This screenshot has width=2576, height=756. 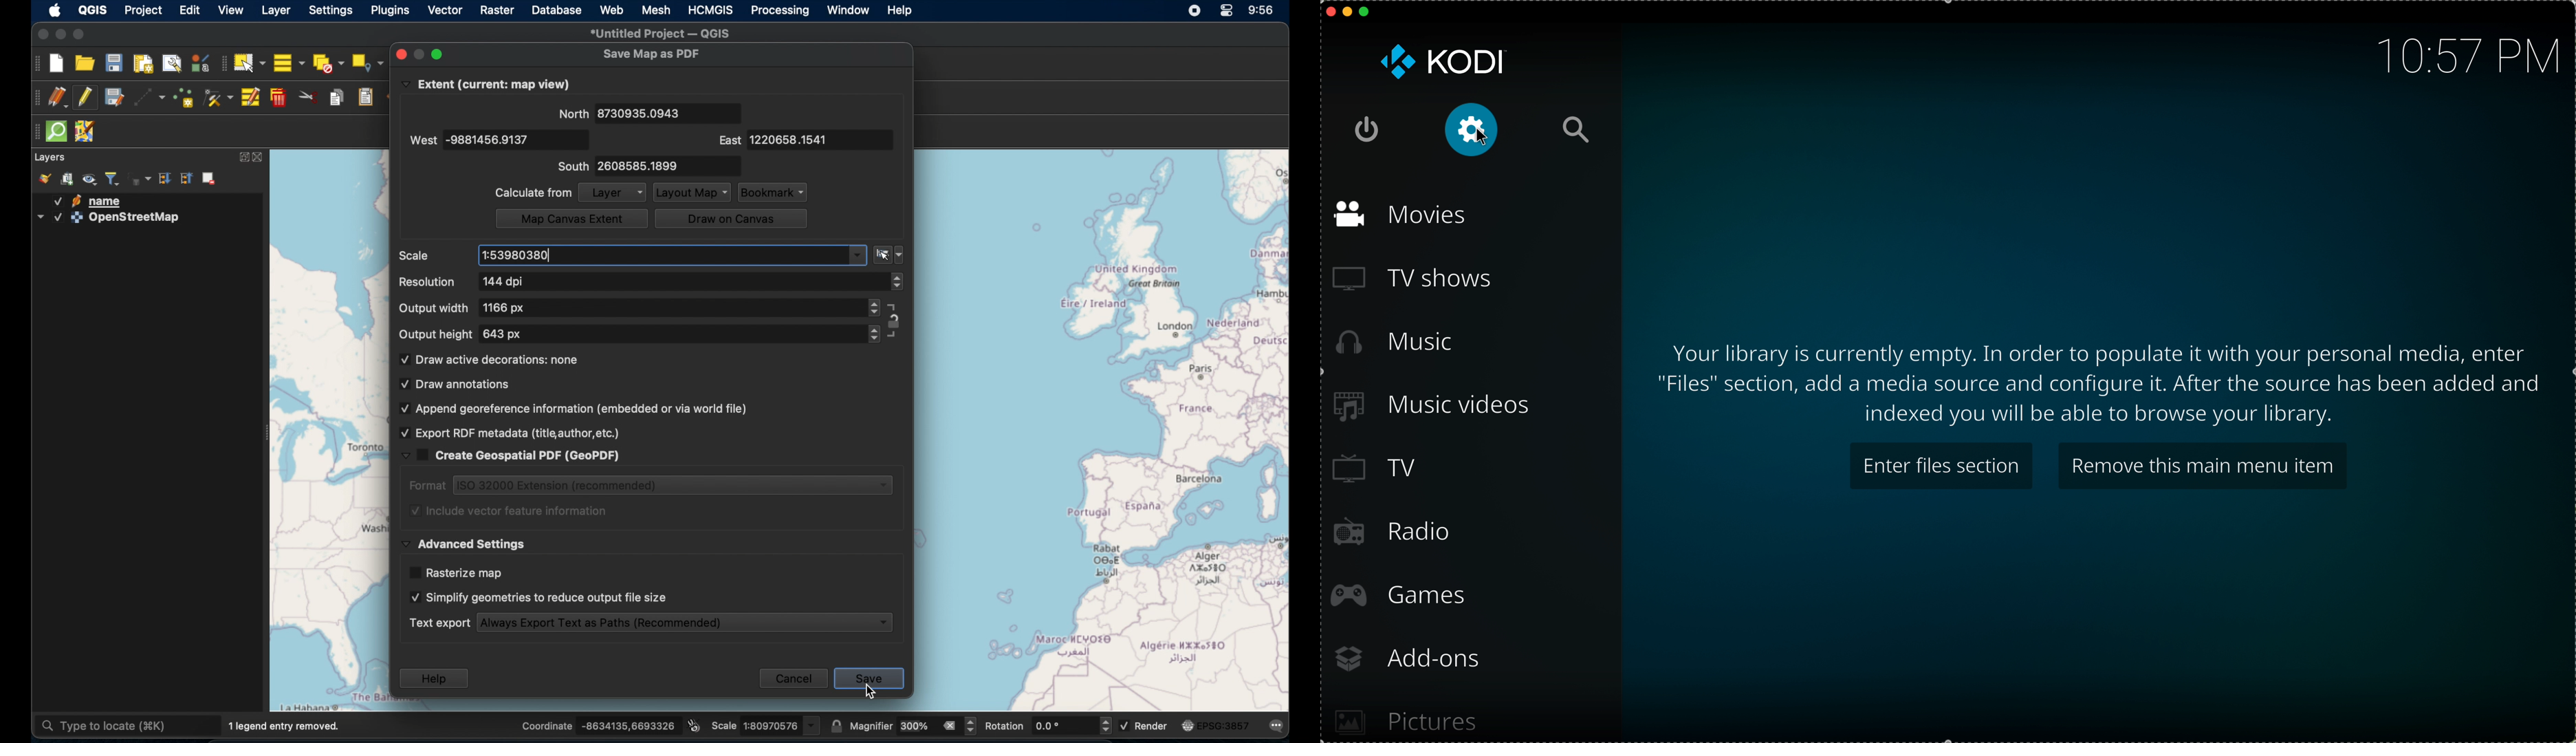 What do you see at coordinates (45, 179) in the screenshot?
I see `open layer styling panel` at bounding box center [45, 179].